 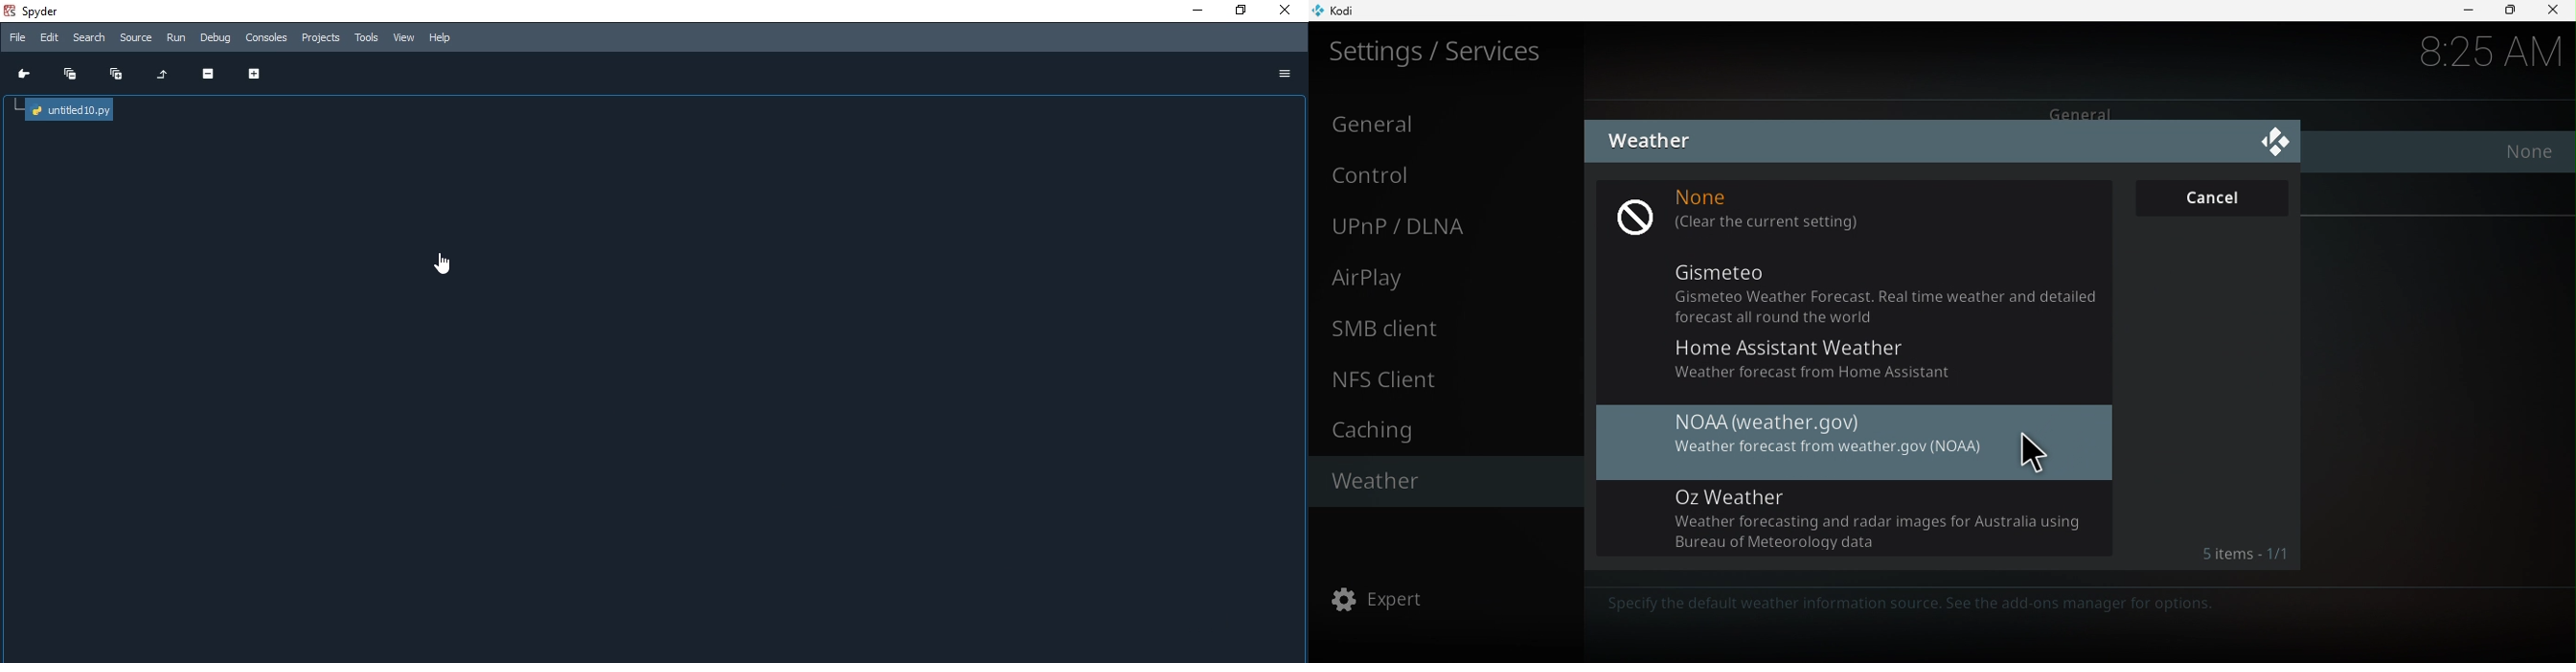 I want to click on Consoles, so click(x=265, y=37).